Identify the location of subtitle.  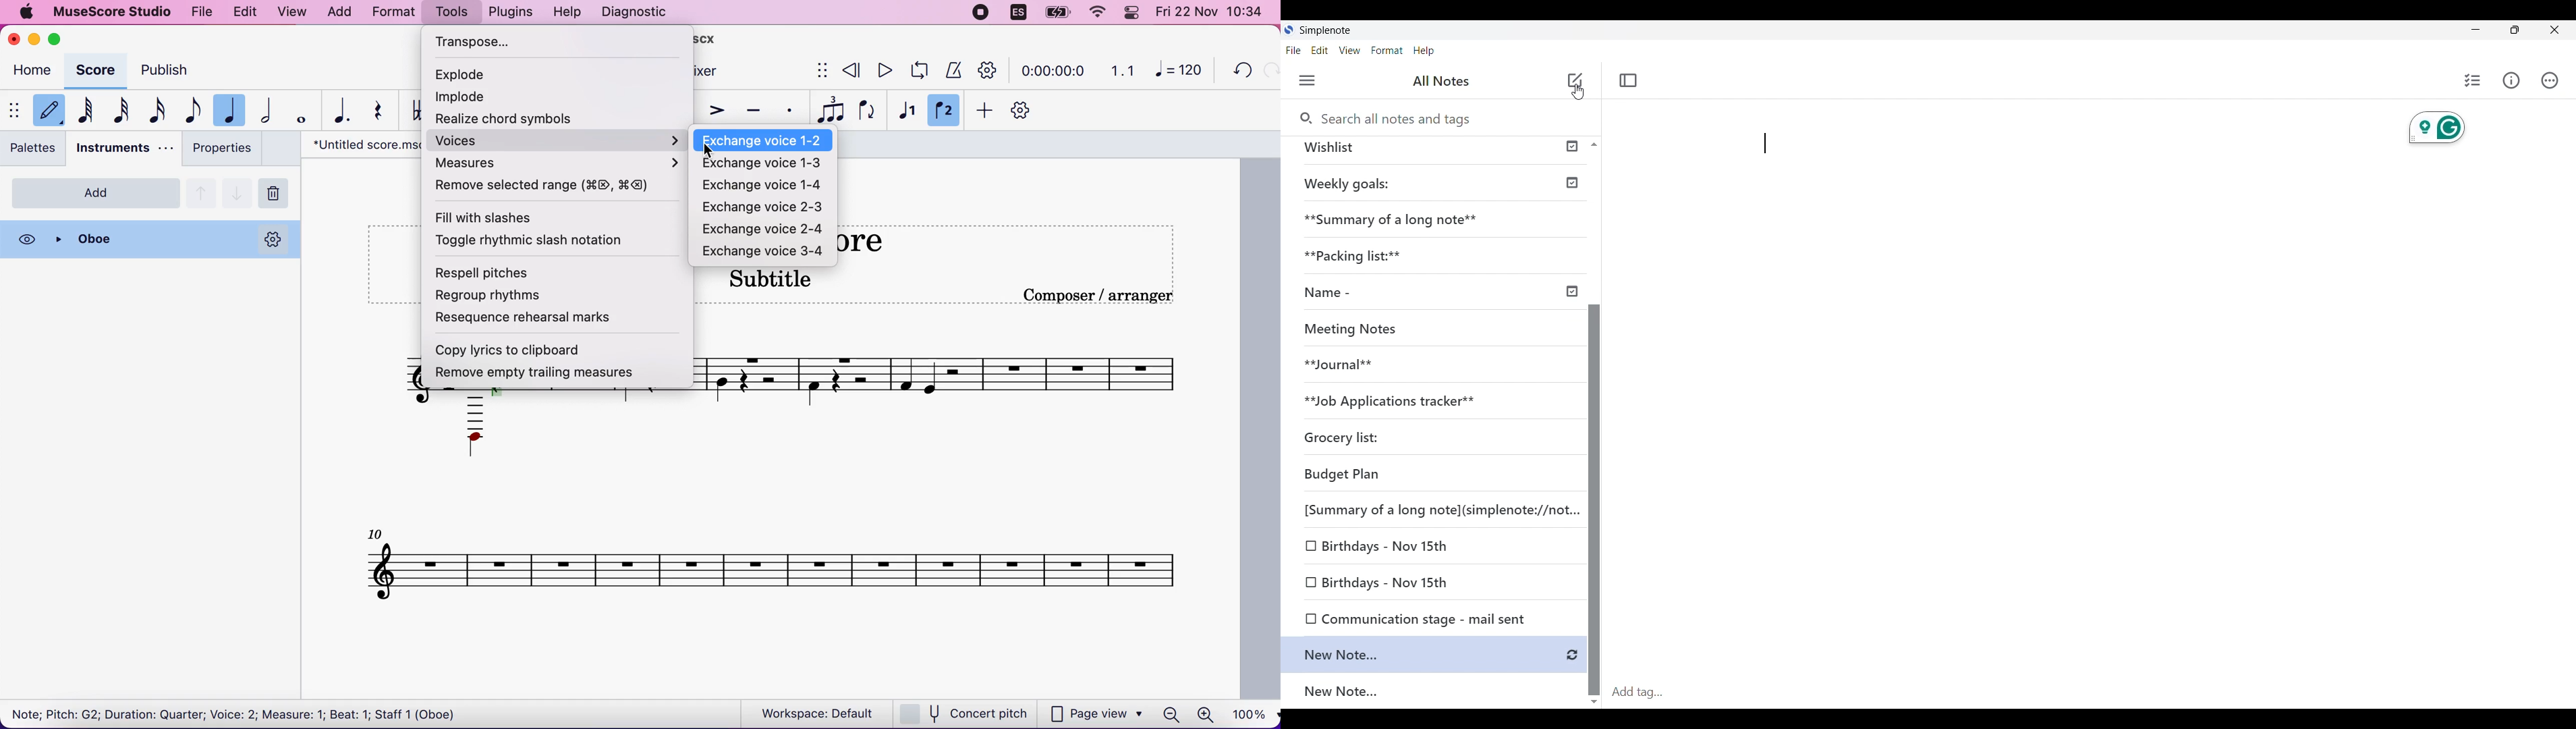
(777, 281).